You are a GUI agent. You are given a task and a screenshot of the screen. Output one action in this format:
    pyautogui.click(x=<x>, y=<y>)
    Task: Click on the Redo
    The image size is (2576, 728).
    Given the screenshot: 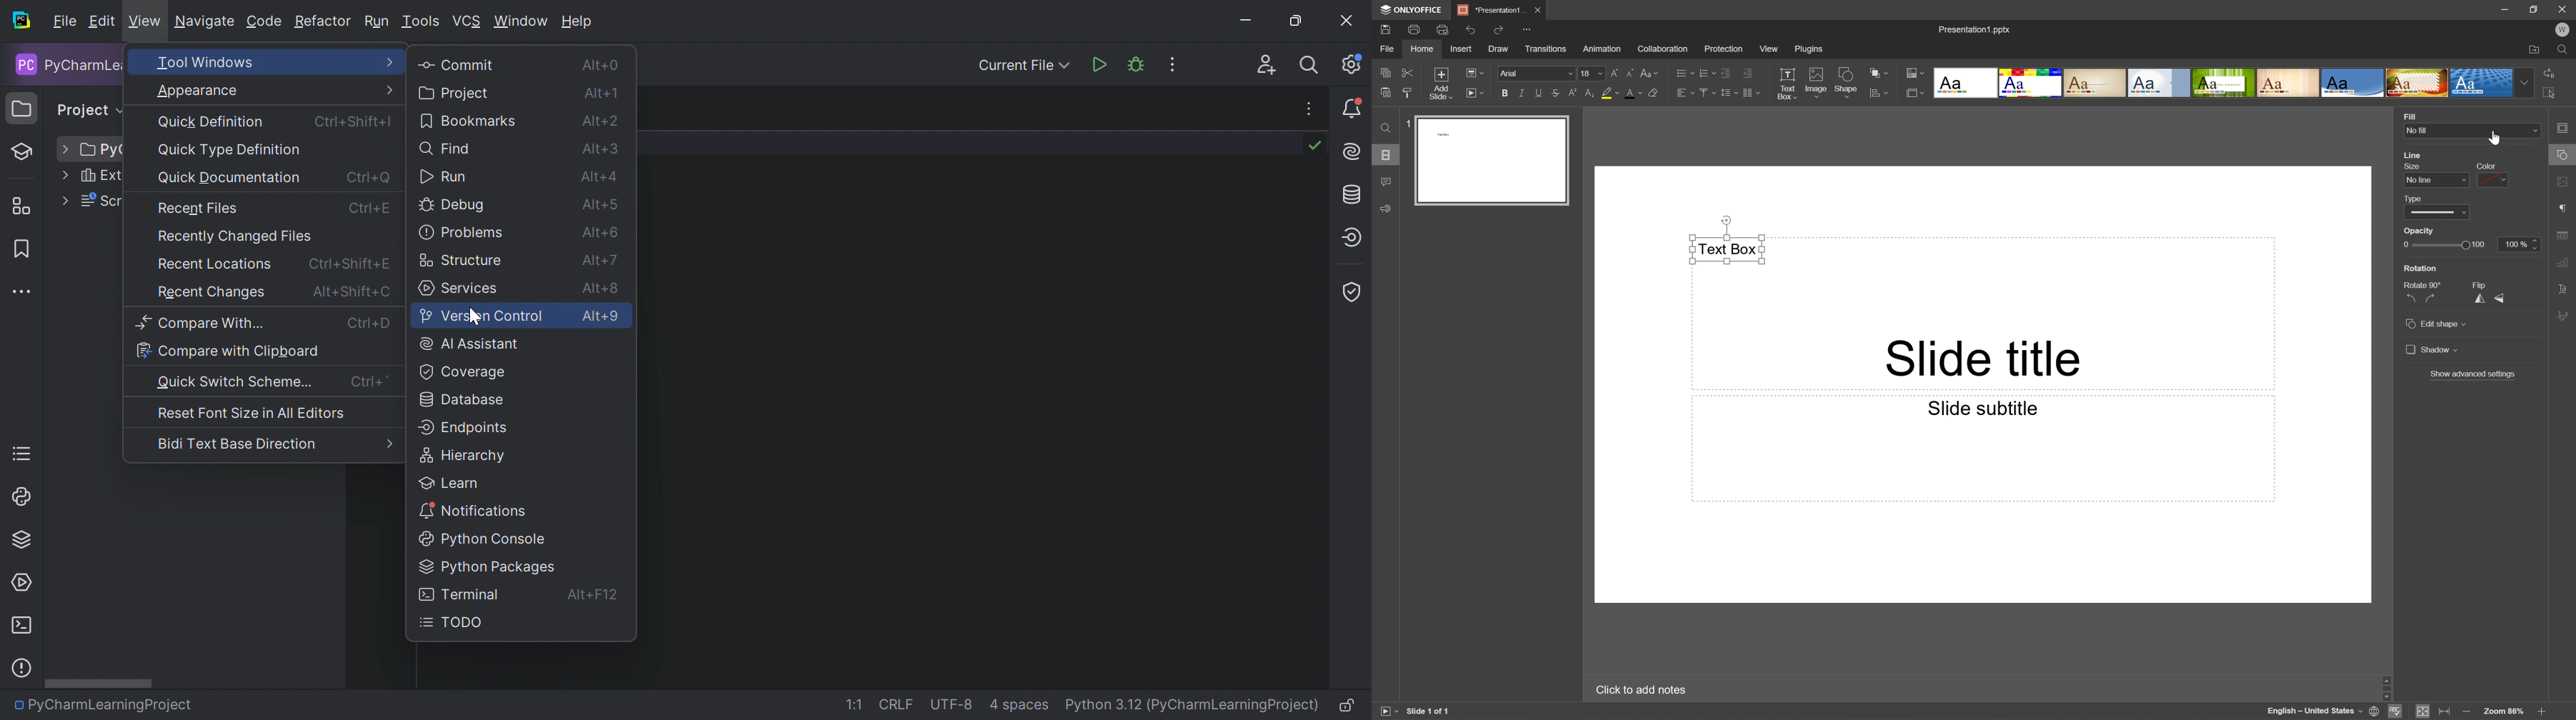 What is the action you would take?
    pyautogui.click(x=1499, y=29)
    